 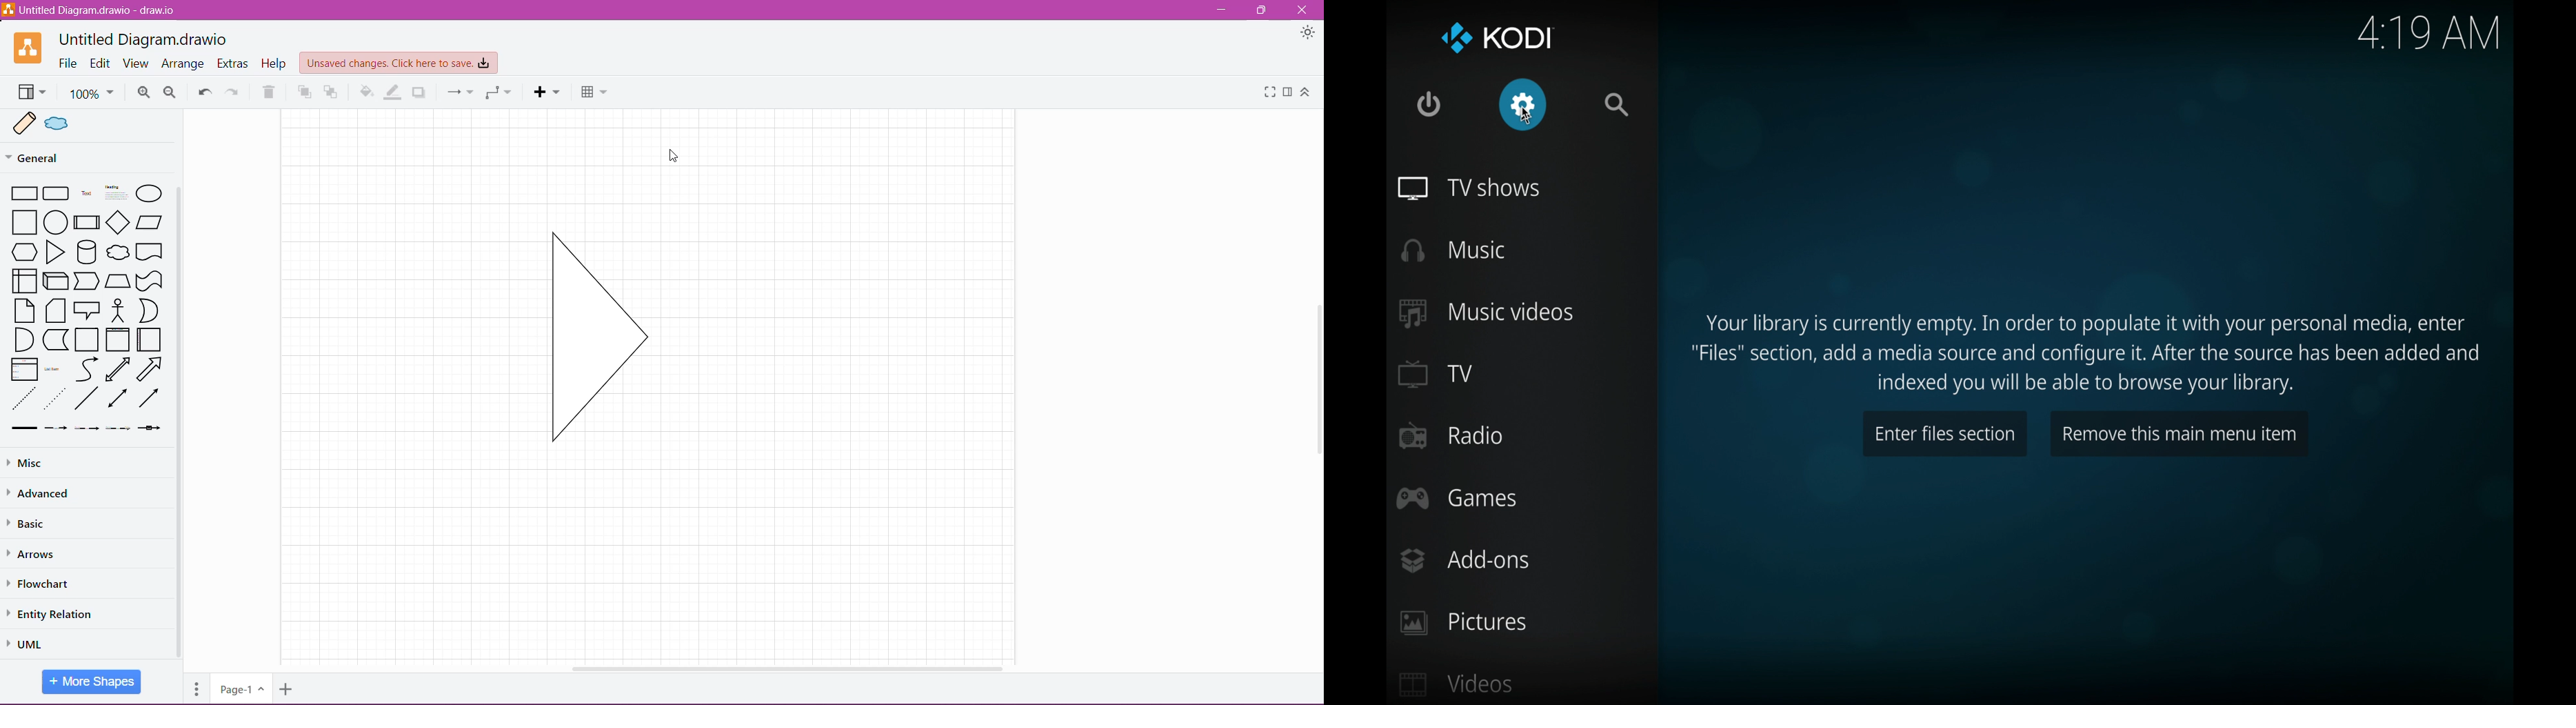 I want to click on kodi, so click(x=1499, y=38).